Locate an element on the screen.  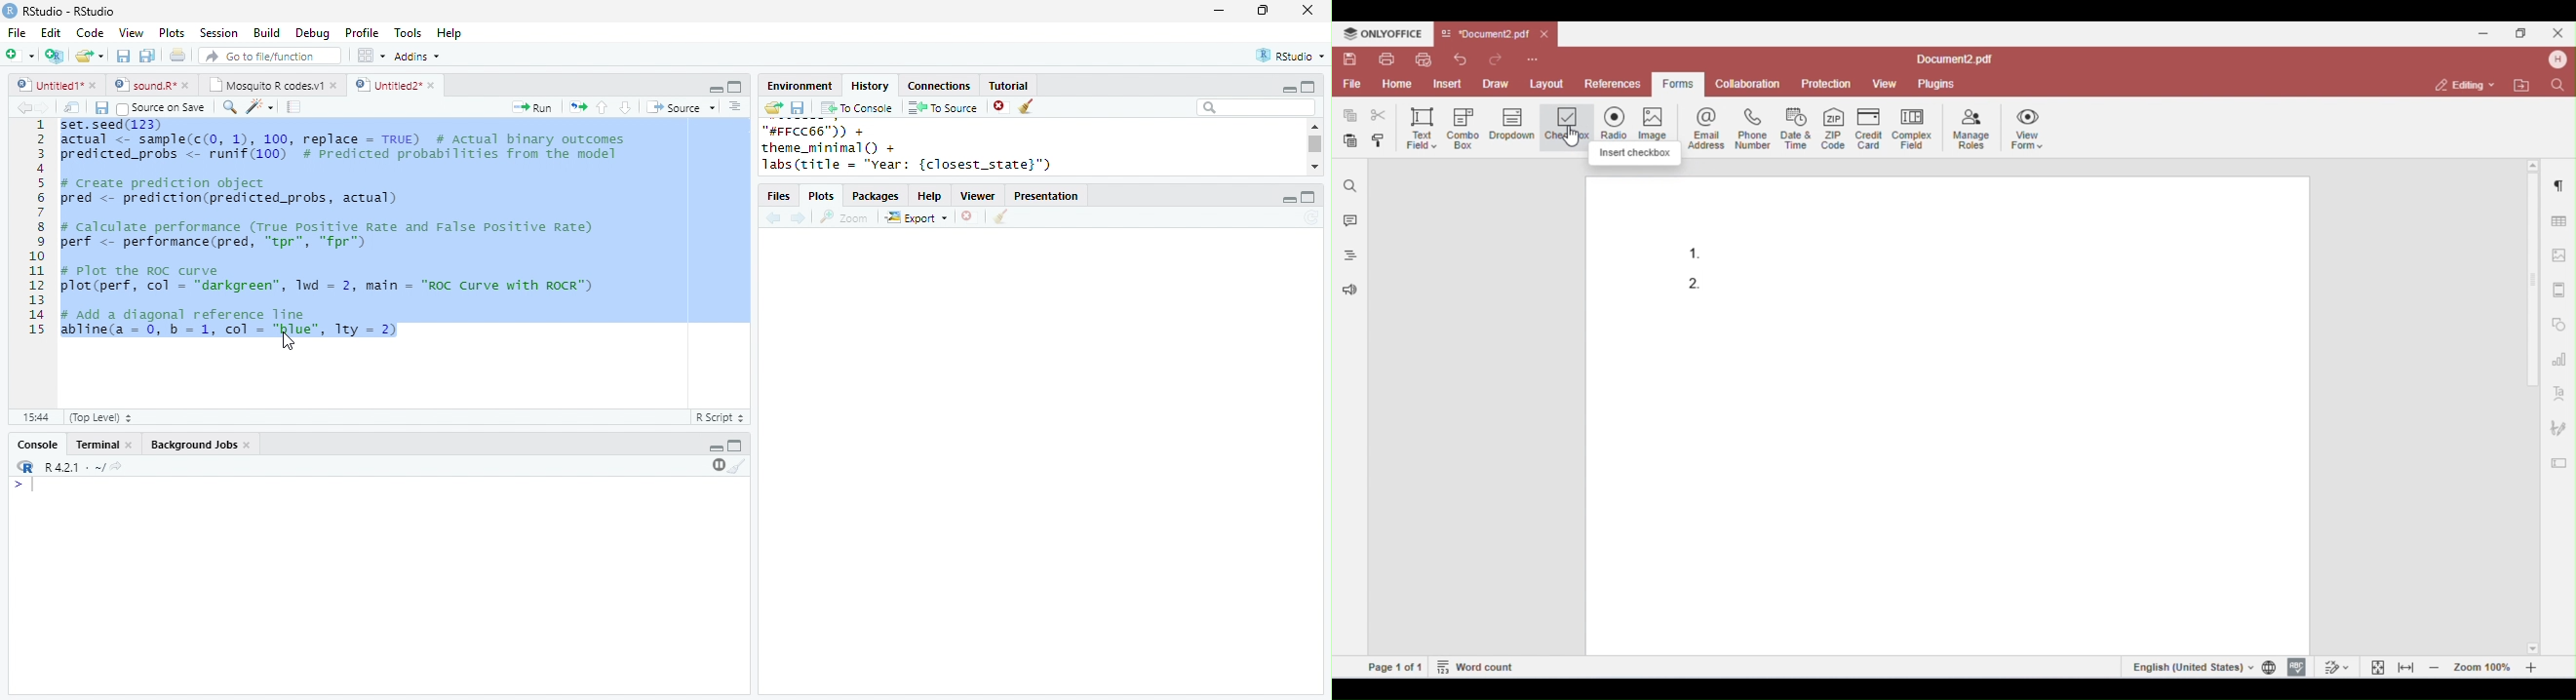
clear is located at coordinates (1028, 107).